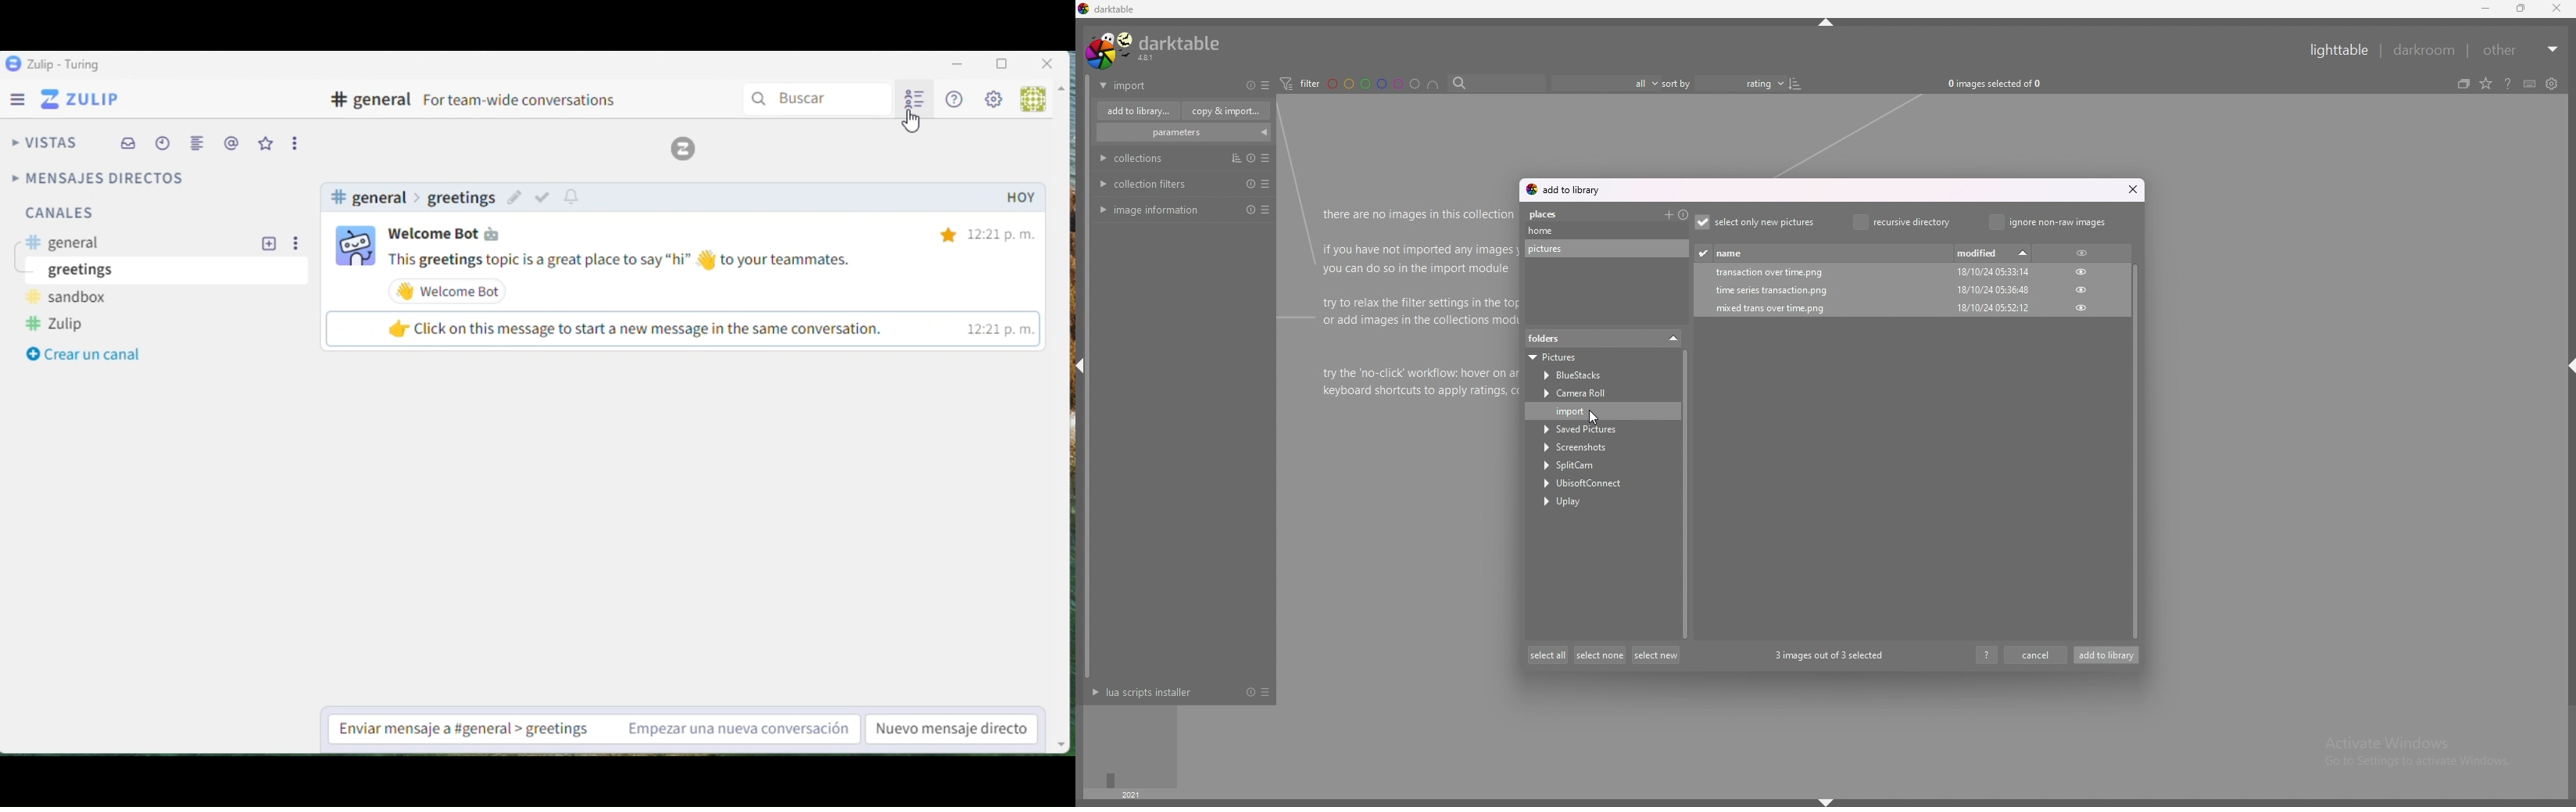  Describe the element at coordinates (1139, 111) in the screenshot. I see `add to library` at that location.